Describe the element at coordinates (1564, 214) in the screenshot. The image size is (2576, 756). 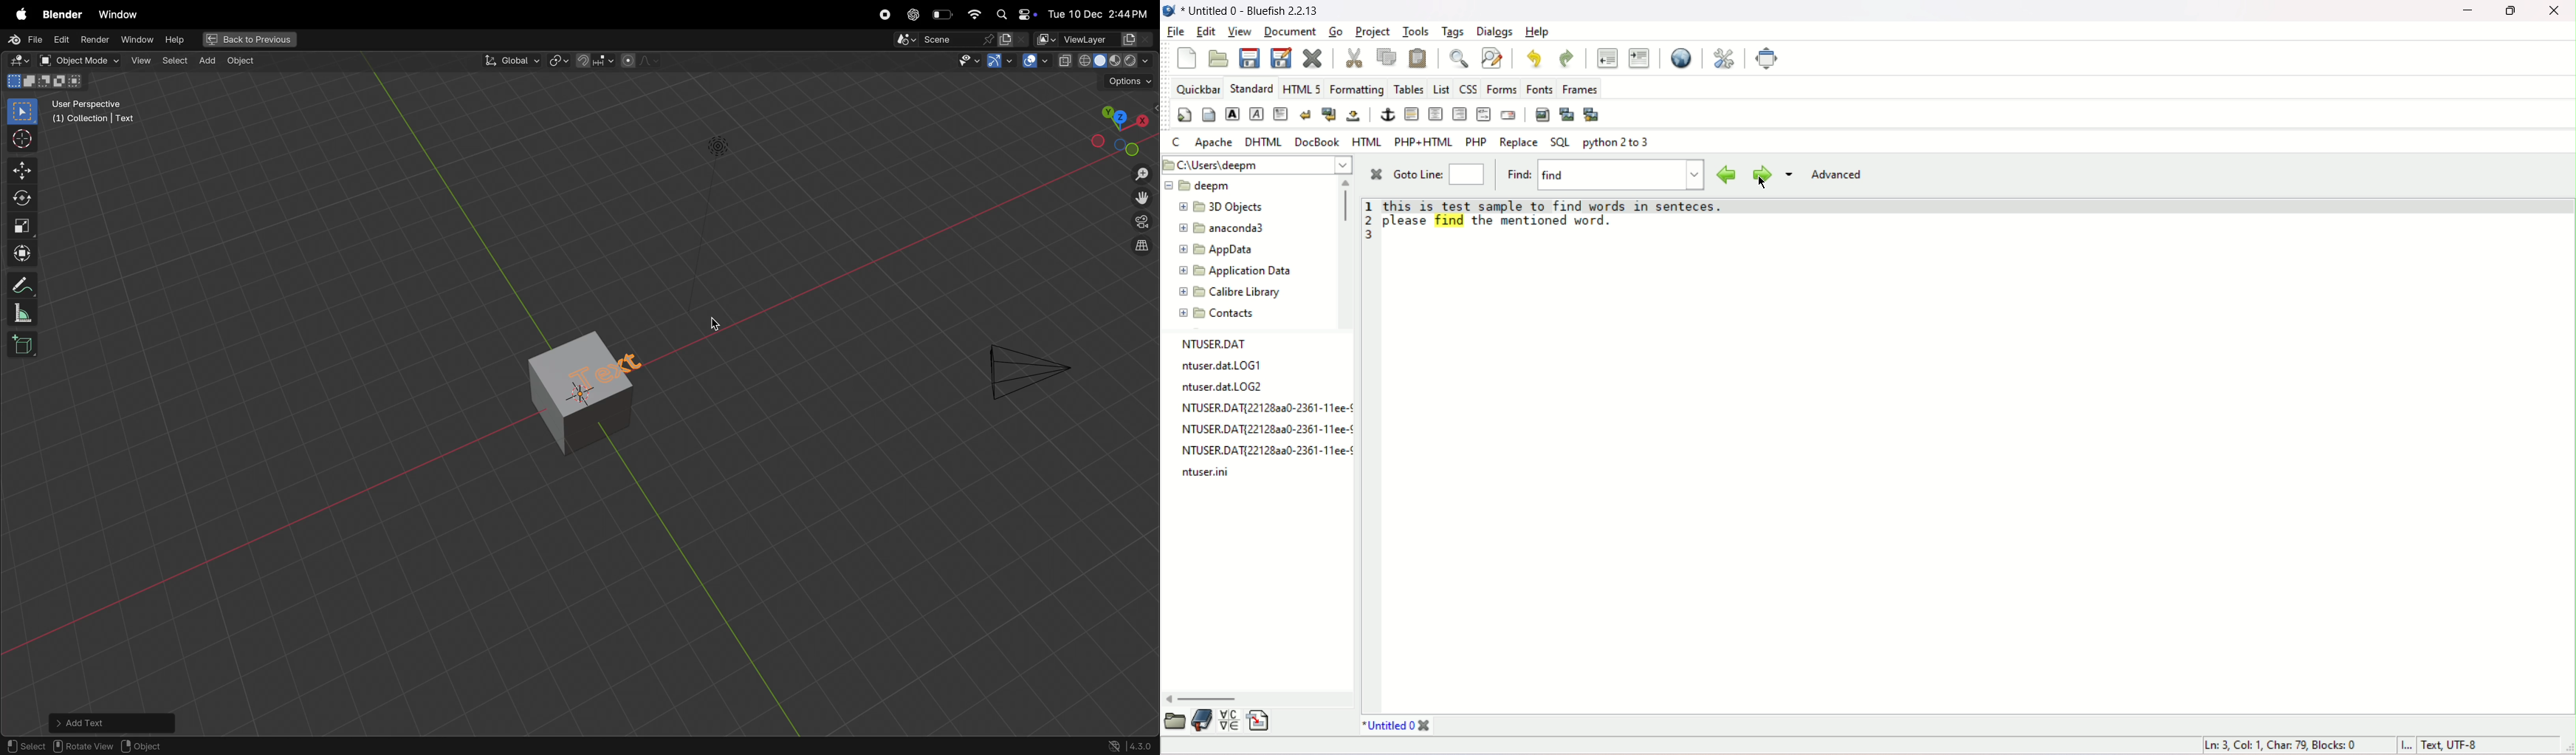
I see `this 1s test sample to ] words 1n senteces.
please find the mentioned word.` at that location.